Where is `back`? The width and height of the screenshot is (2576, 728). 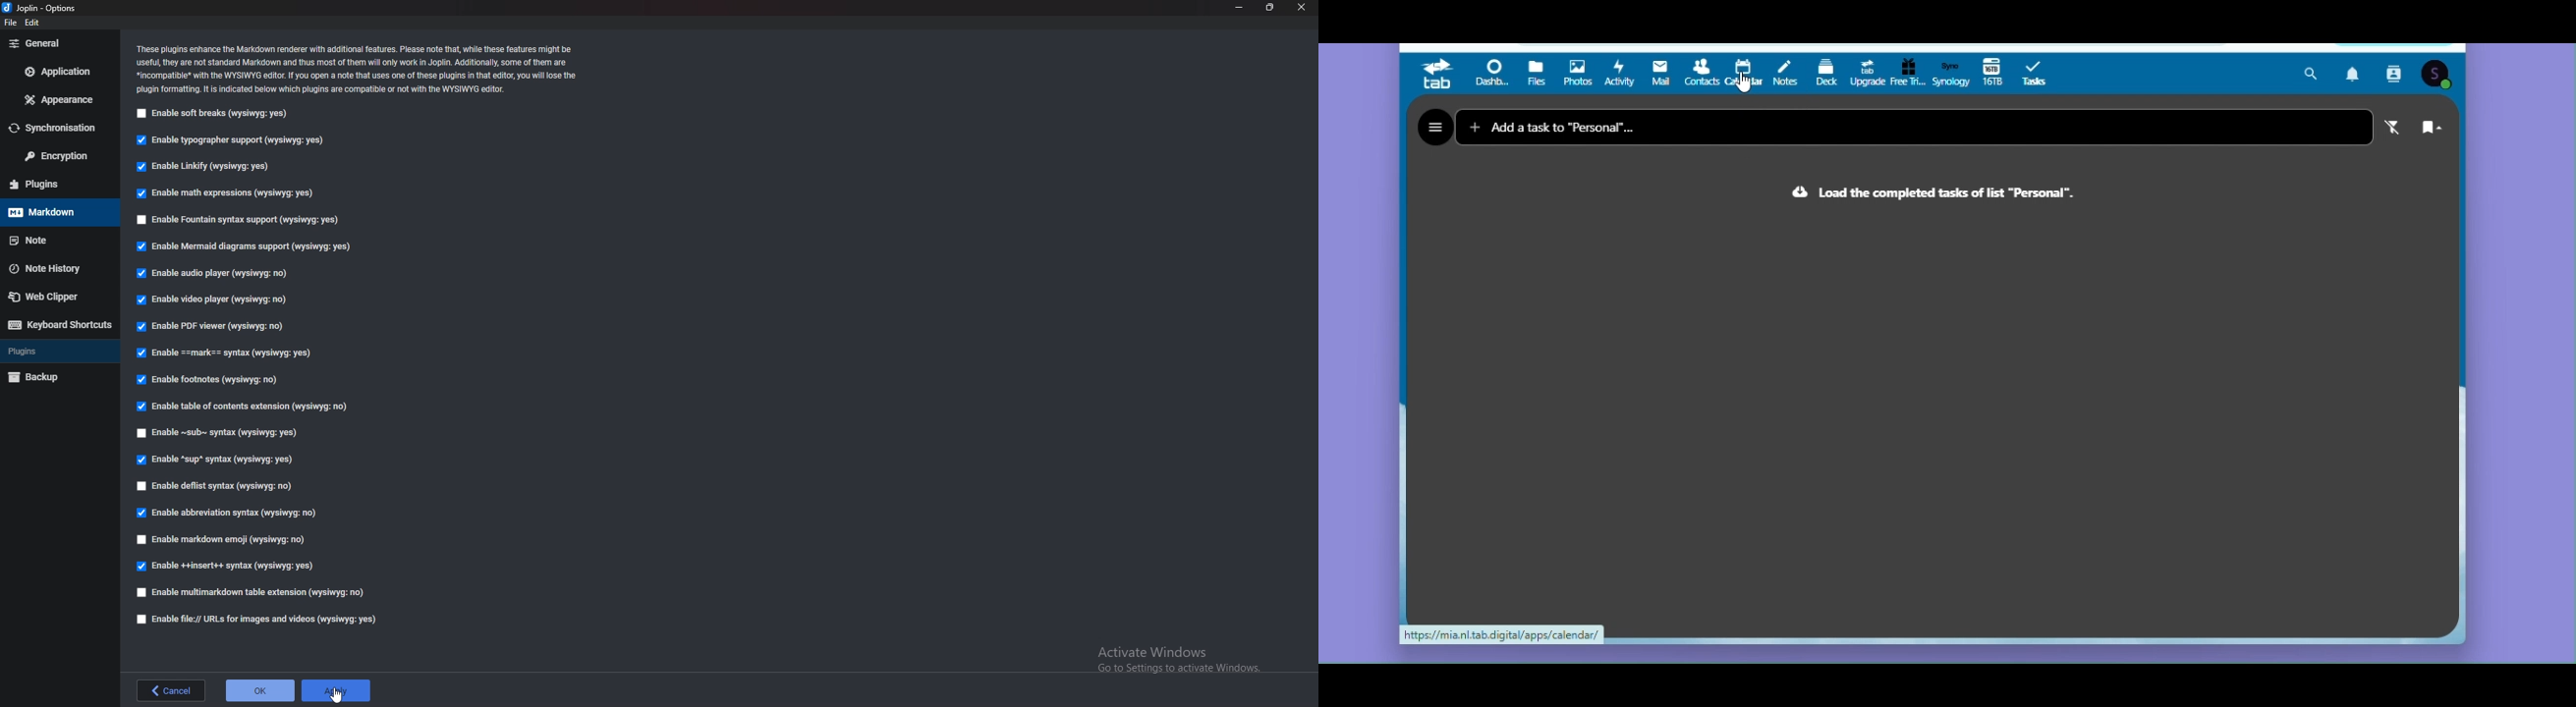
back is located at coordinates (171, 690).